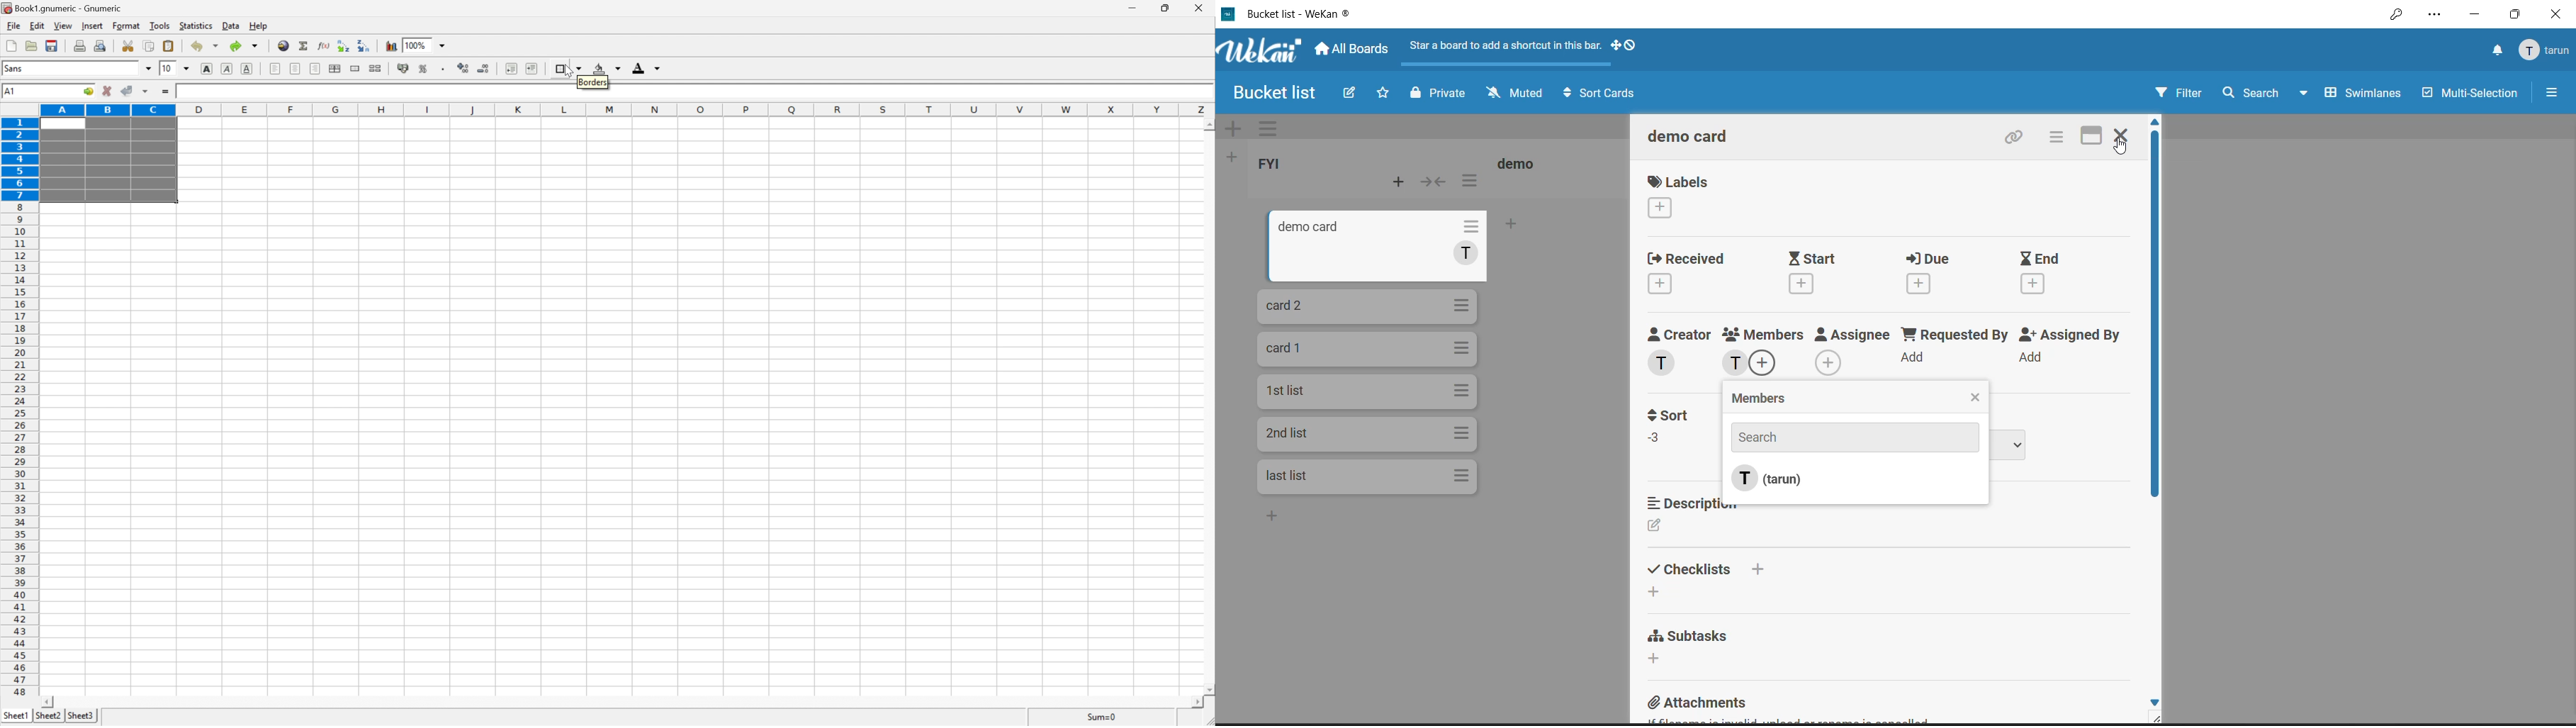  I want to click on open file, so click(33, 44).